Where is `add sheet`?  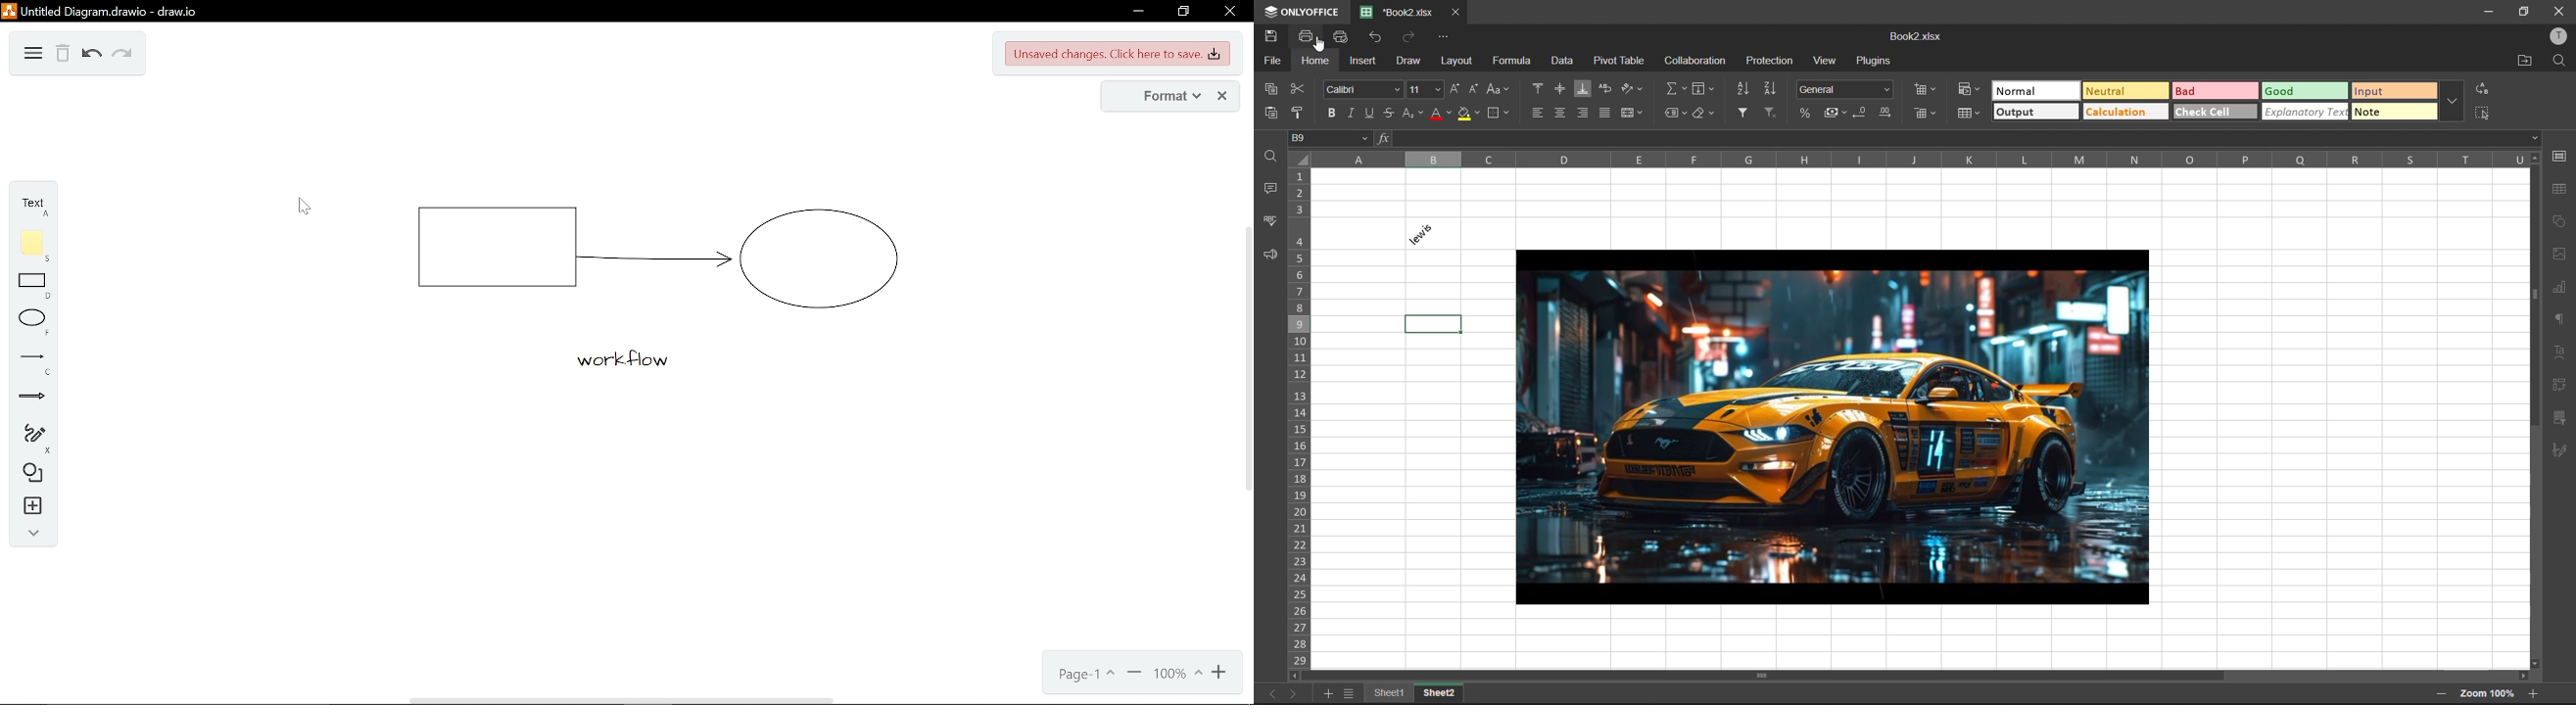
add sheet is located at coordinates (1347, 696).